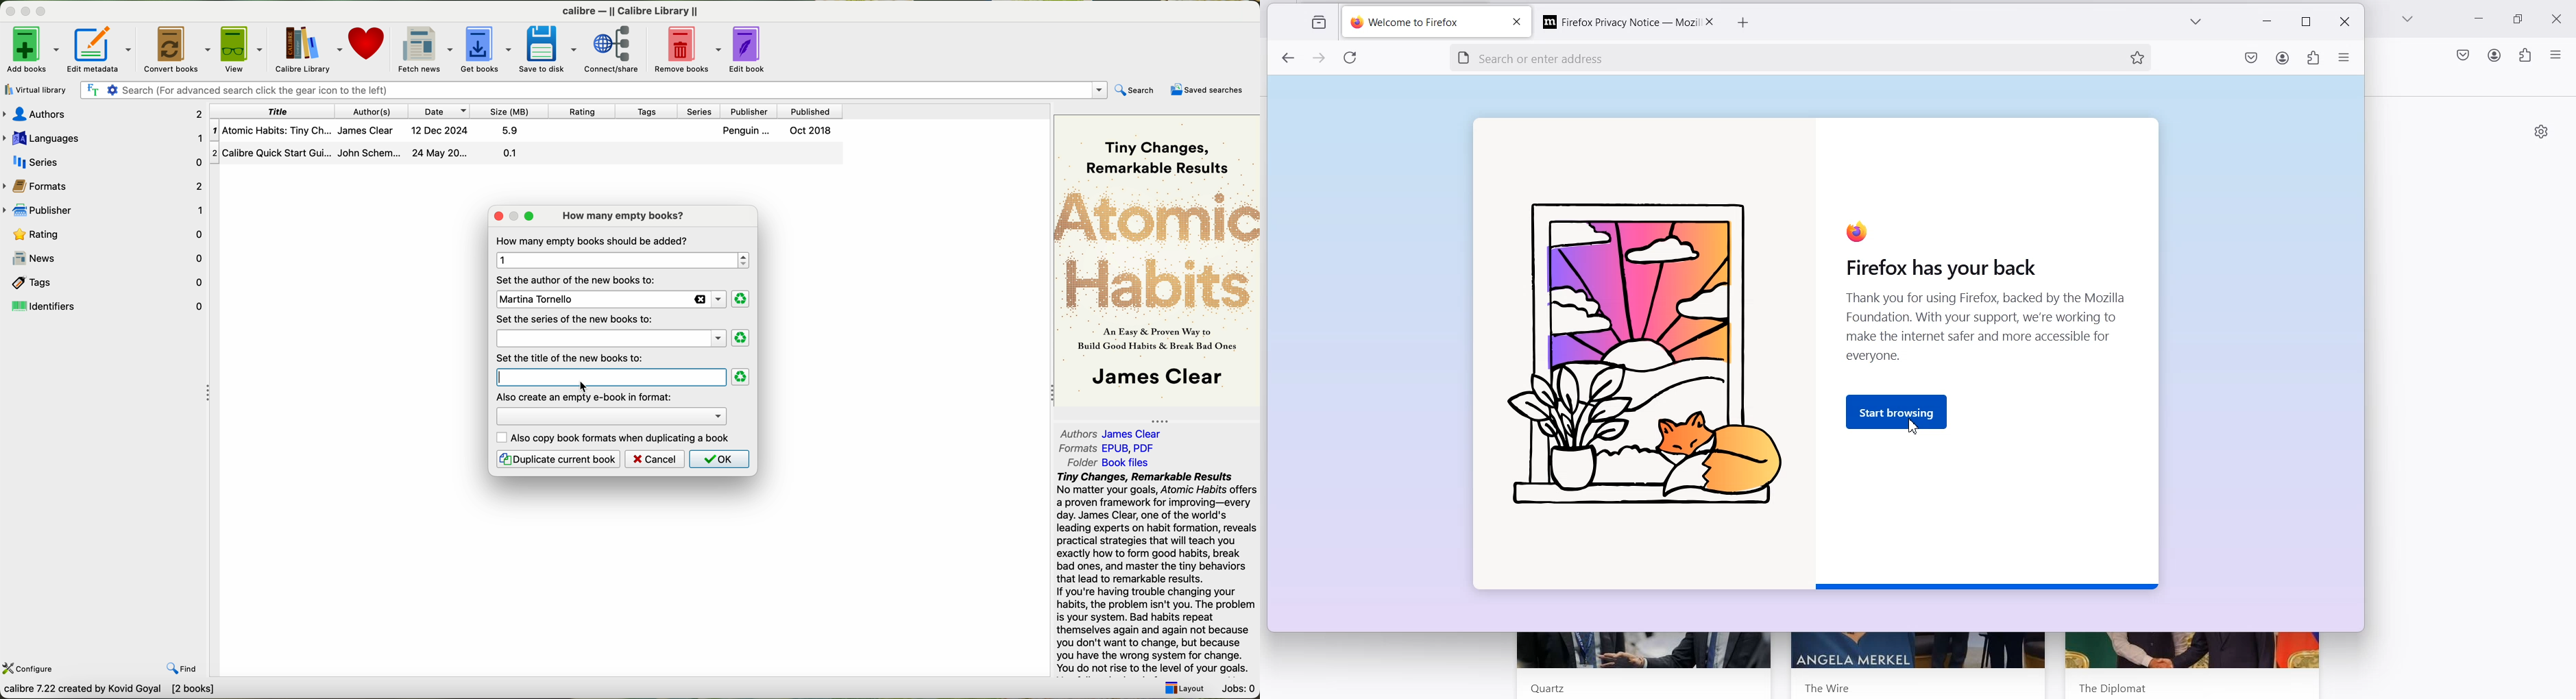 This screenshot has height=700, width=2576. Describe the element at coordinates (1899, 408) in the screenshot. I see `Start browsing` at that location.